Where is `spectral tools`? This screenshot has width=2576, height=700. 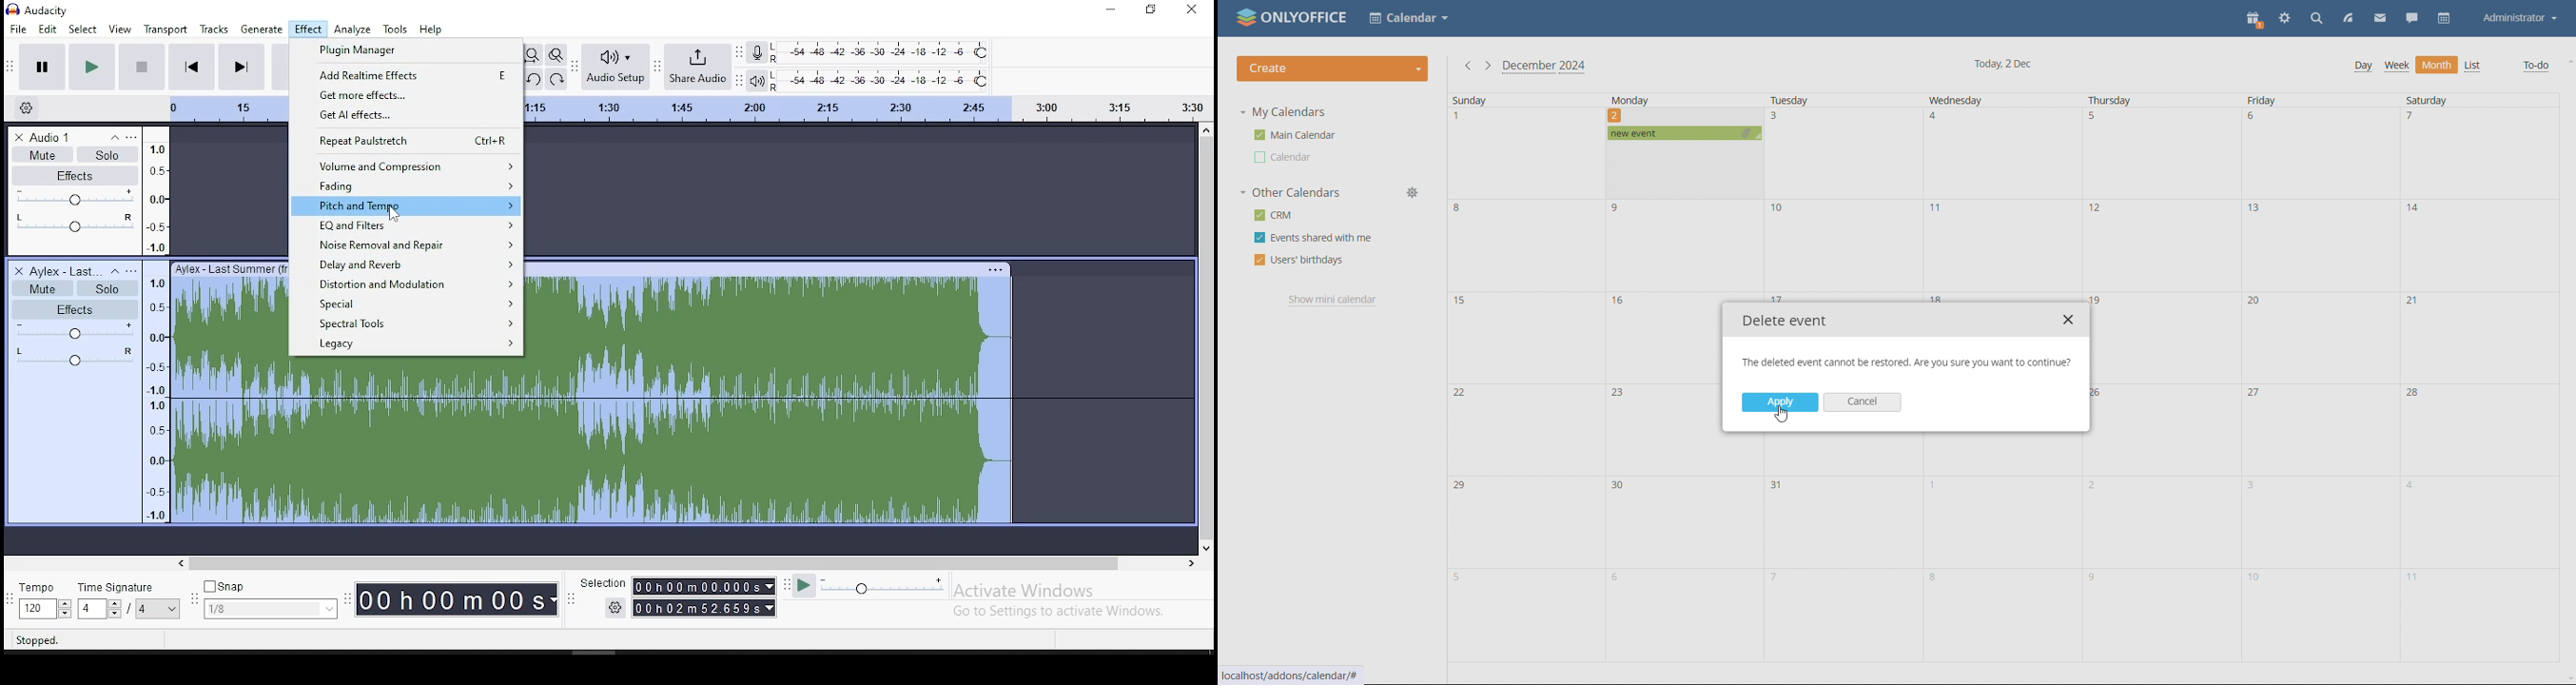
spectral tools is located at coordinates (408, 325).